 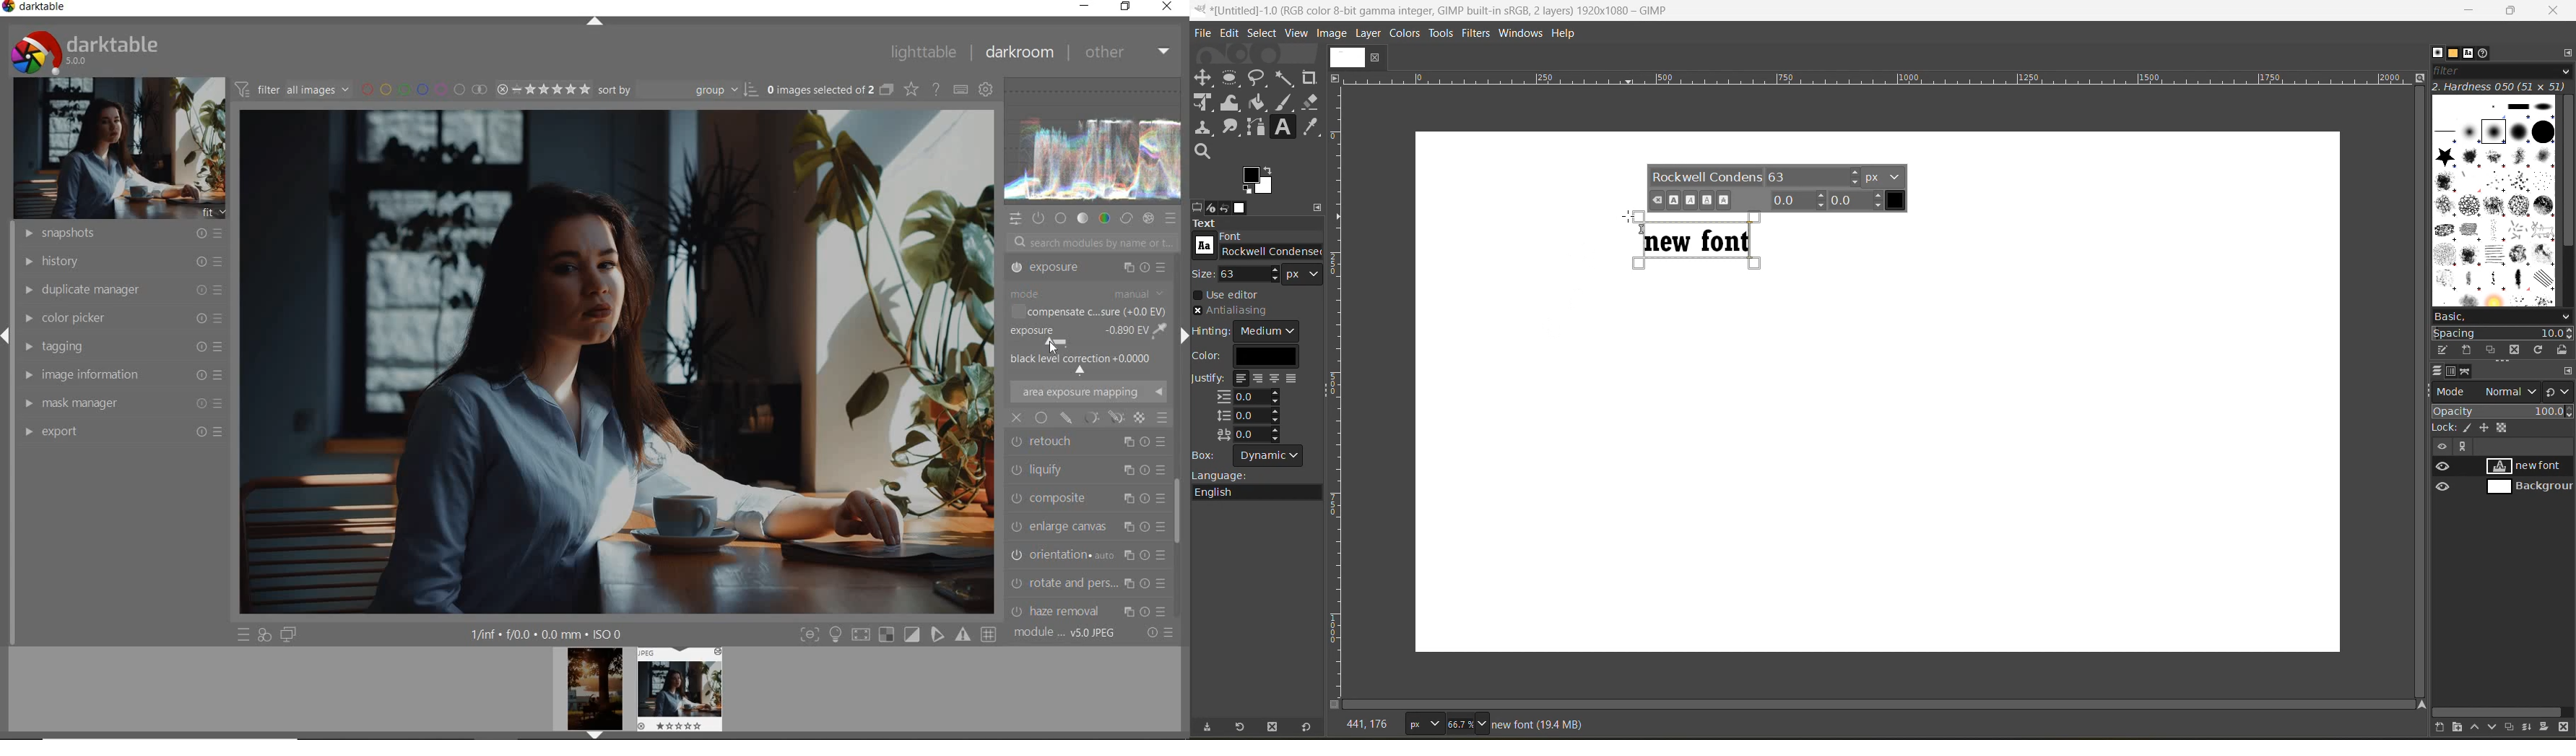 What do you see at coordinates (2567, 371) in the screenshot?
I see `configure` at bounding box center [2567, 371].